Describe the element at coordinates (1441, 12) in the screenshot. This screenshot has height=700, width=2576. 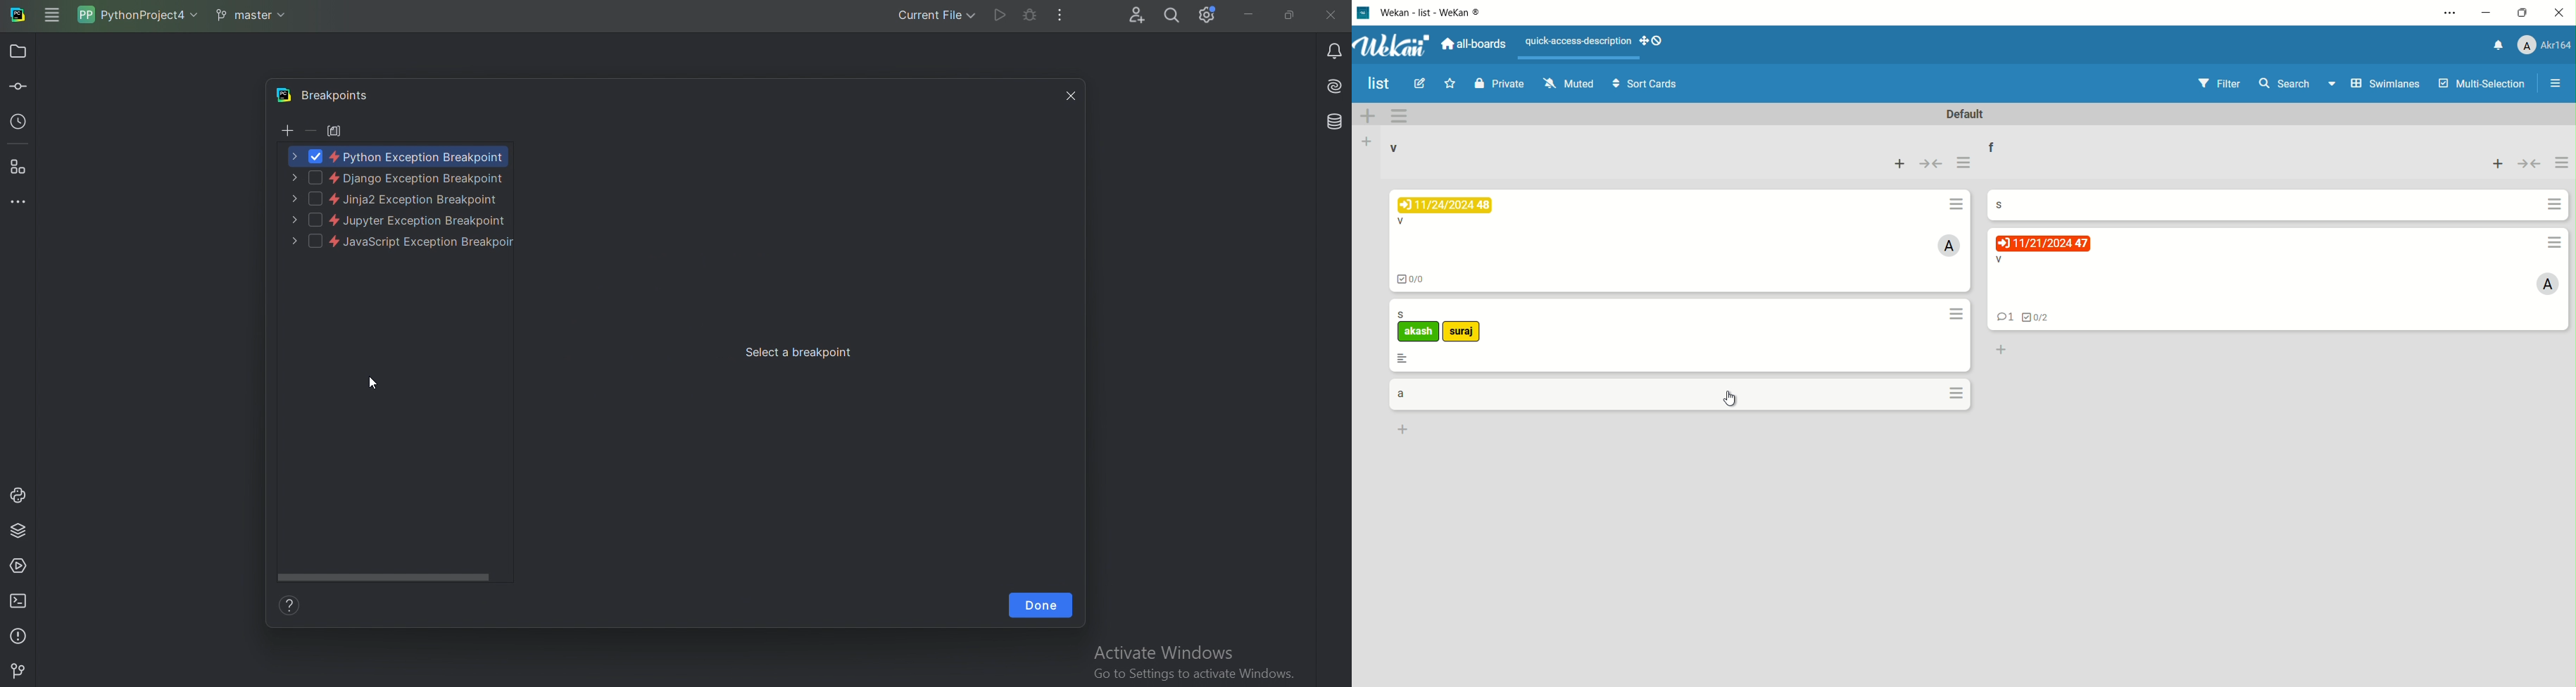
I see `app name` at that location.